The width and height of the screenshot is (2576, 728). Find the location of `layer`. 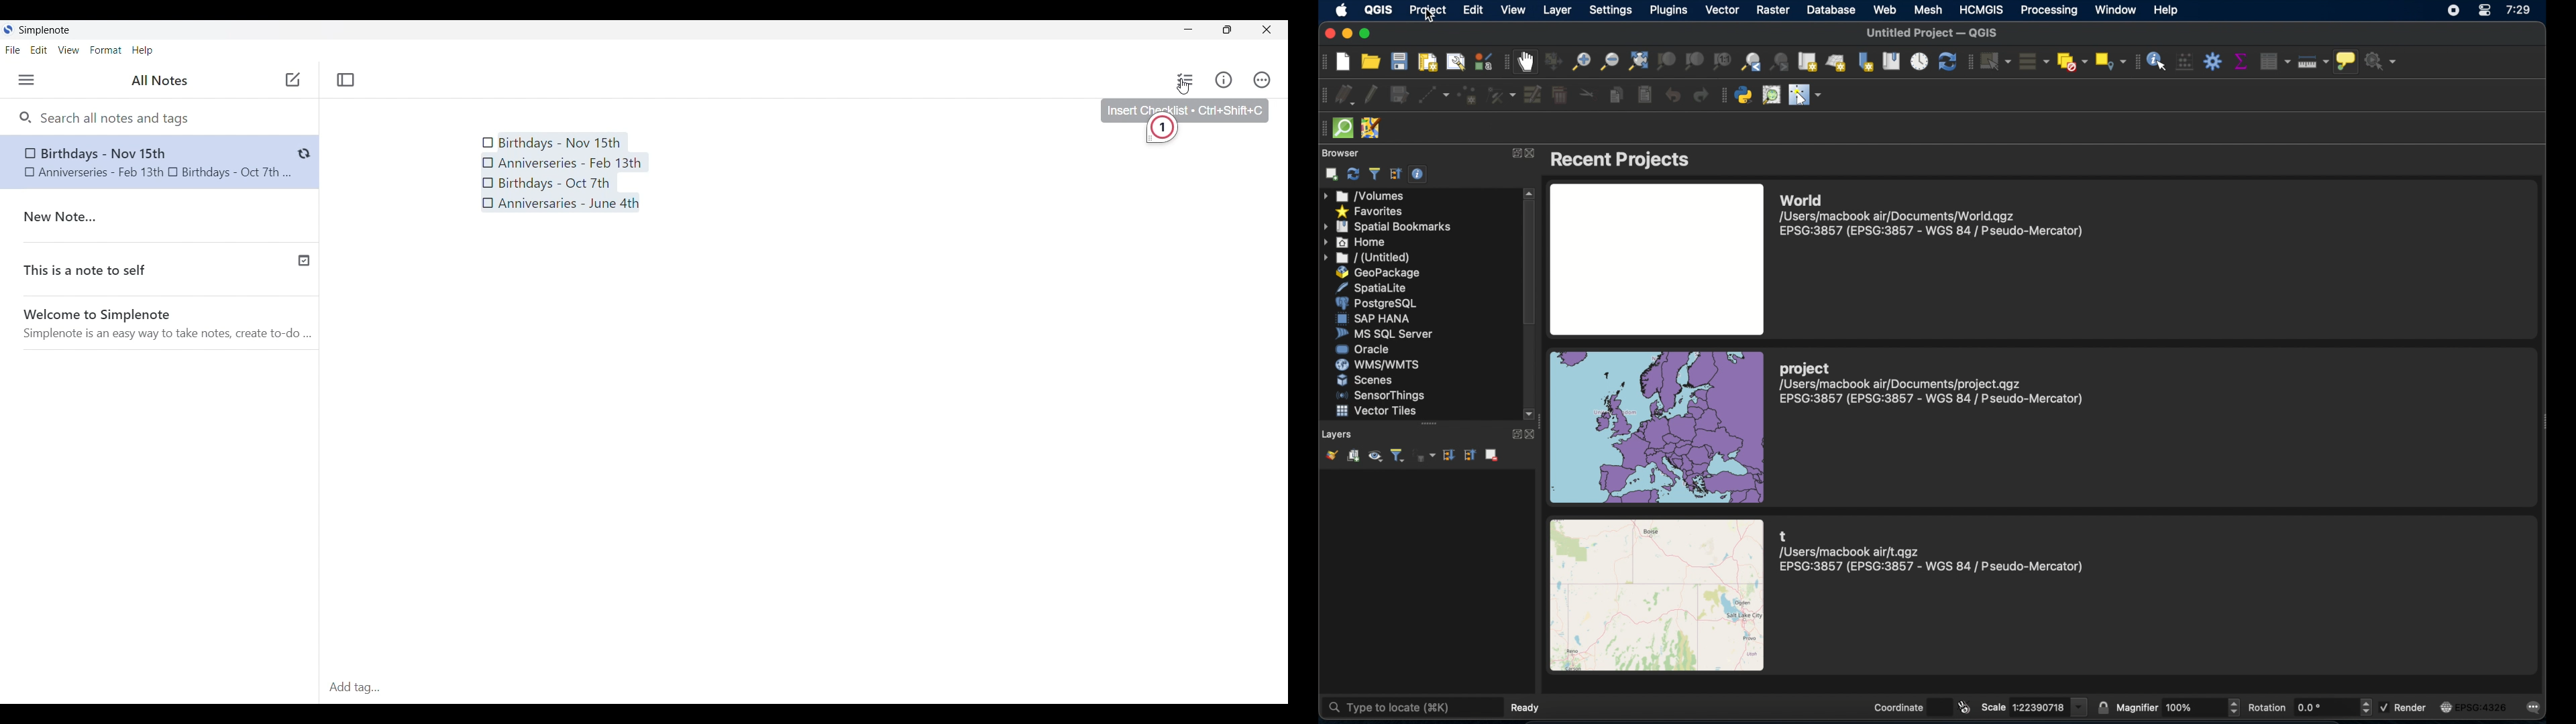

layer is located at coordinates (1556, 10).